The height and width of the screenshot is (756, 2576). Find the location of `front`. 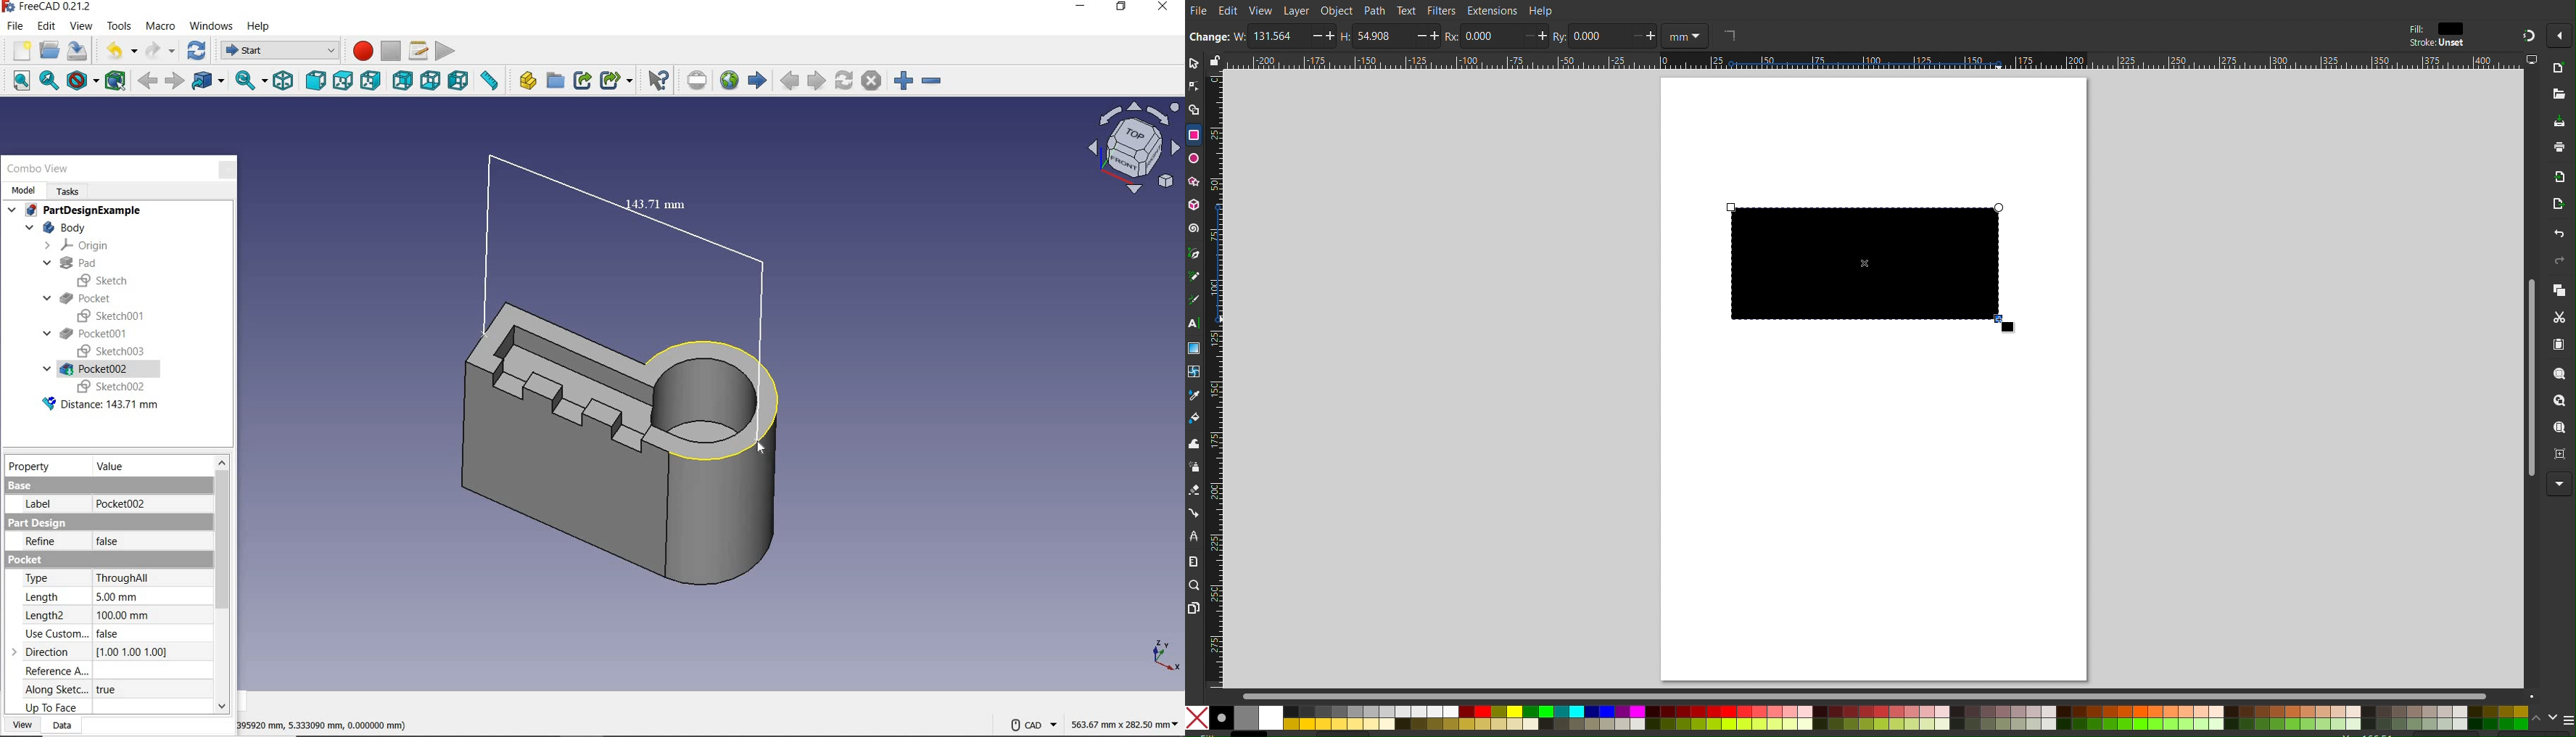

front is located at coordinates (315, 81).